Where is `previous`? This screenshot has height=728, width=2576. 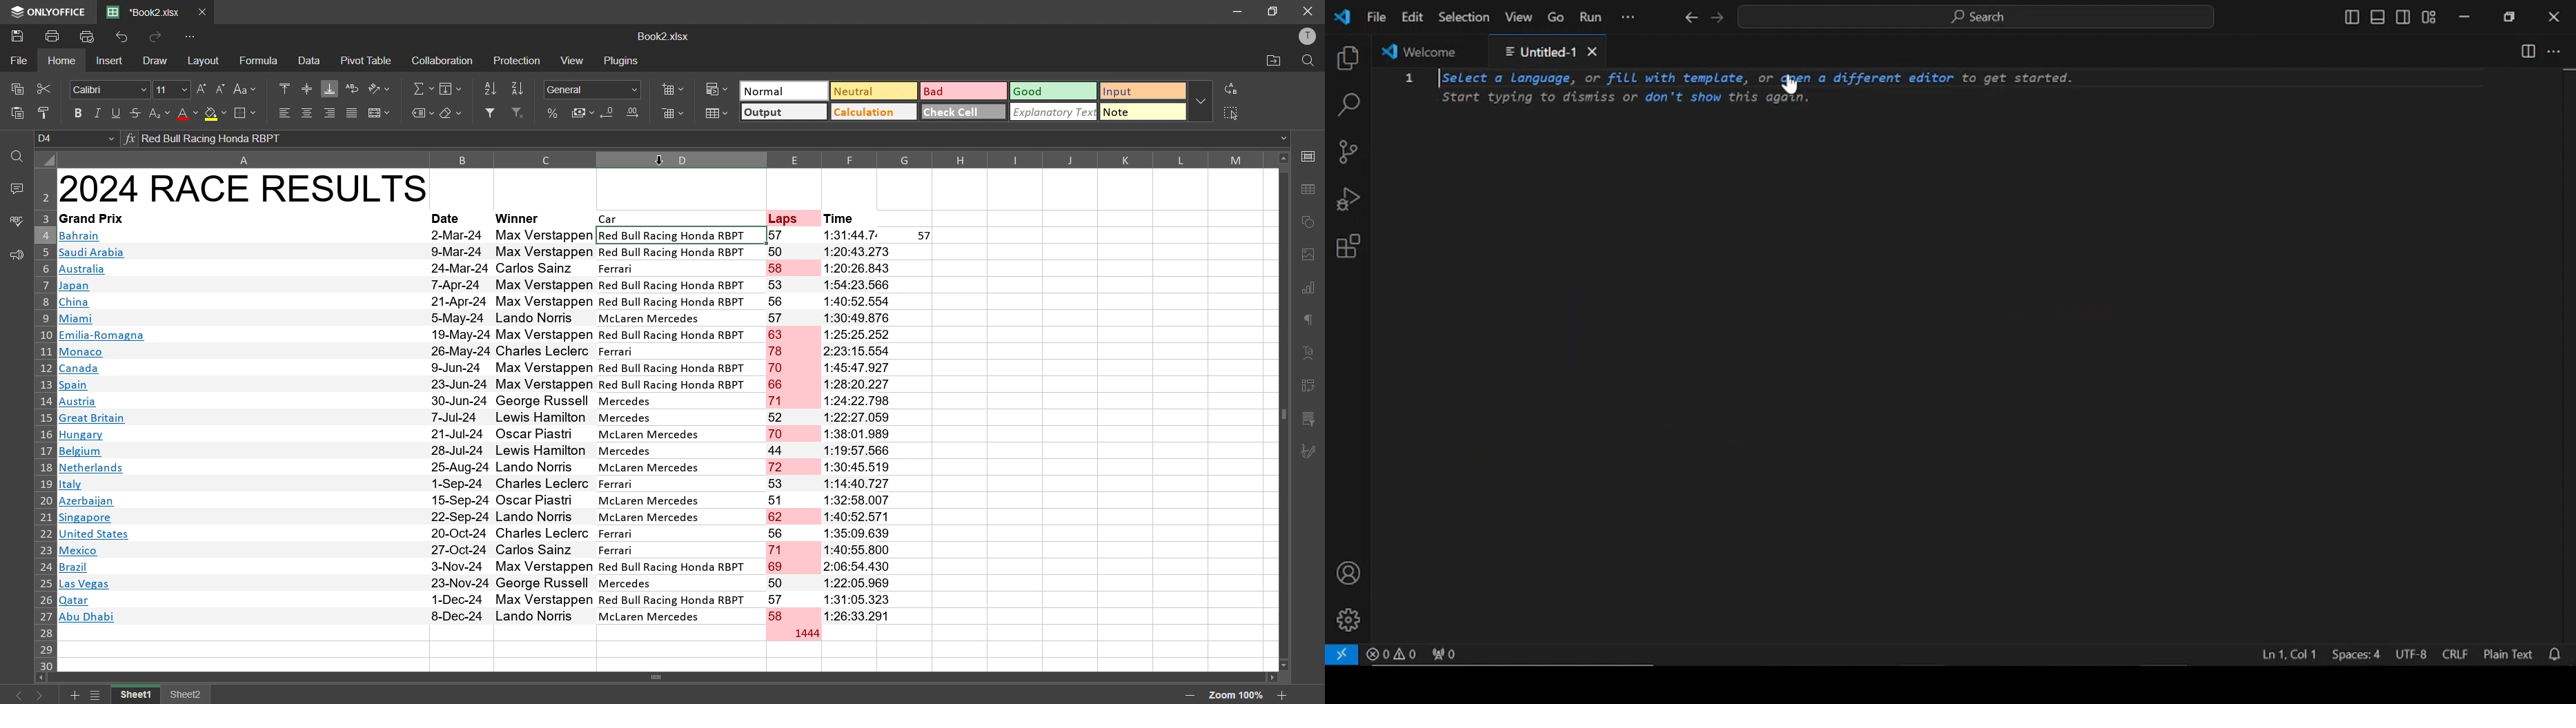
previous is located at coordinates (15, 695).